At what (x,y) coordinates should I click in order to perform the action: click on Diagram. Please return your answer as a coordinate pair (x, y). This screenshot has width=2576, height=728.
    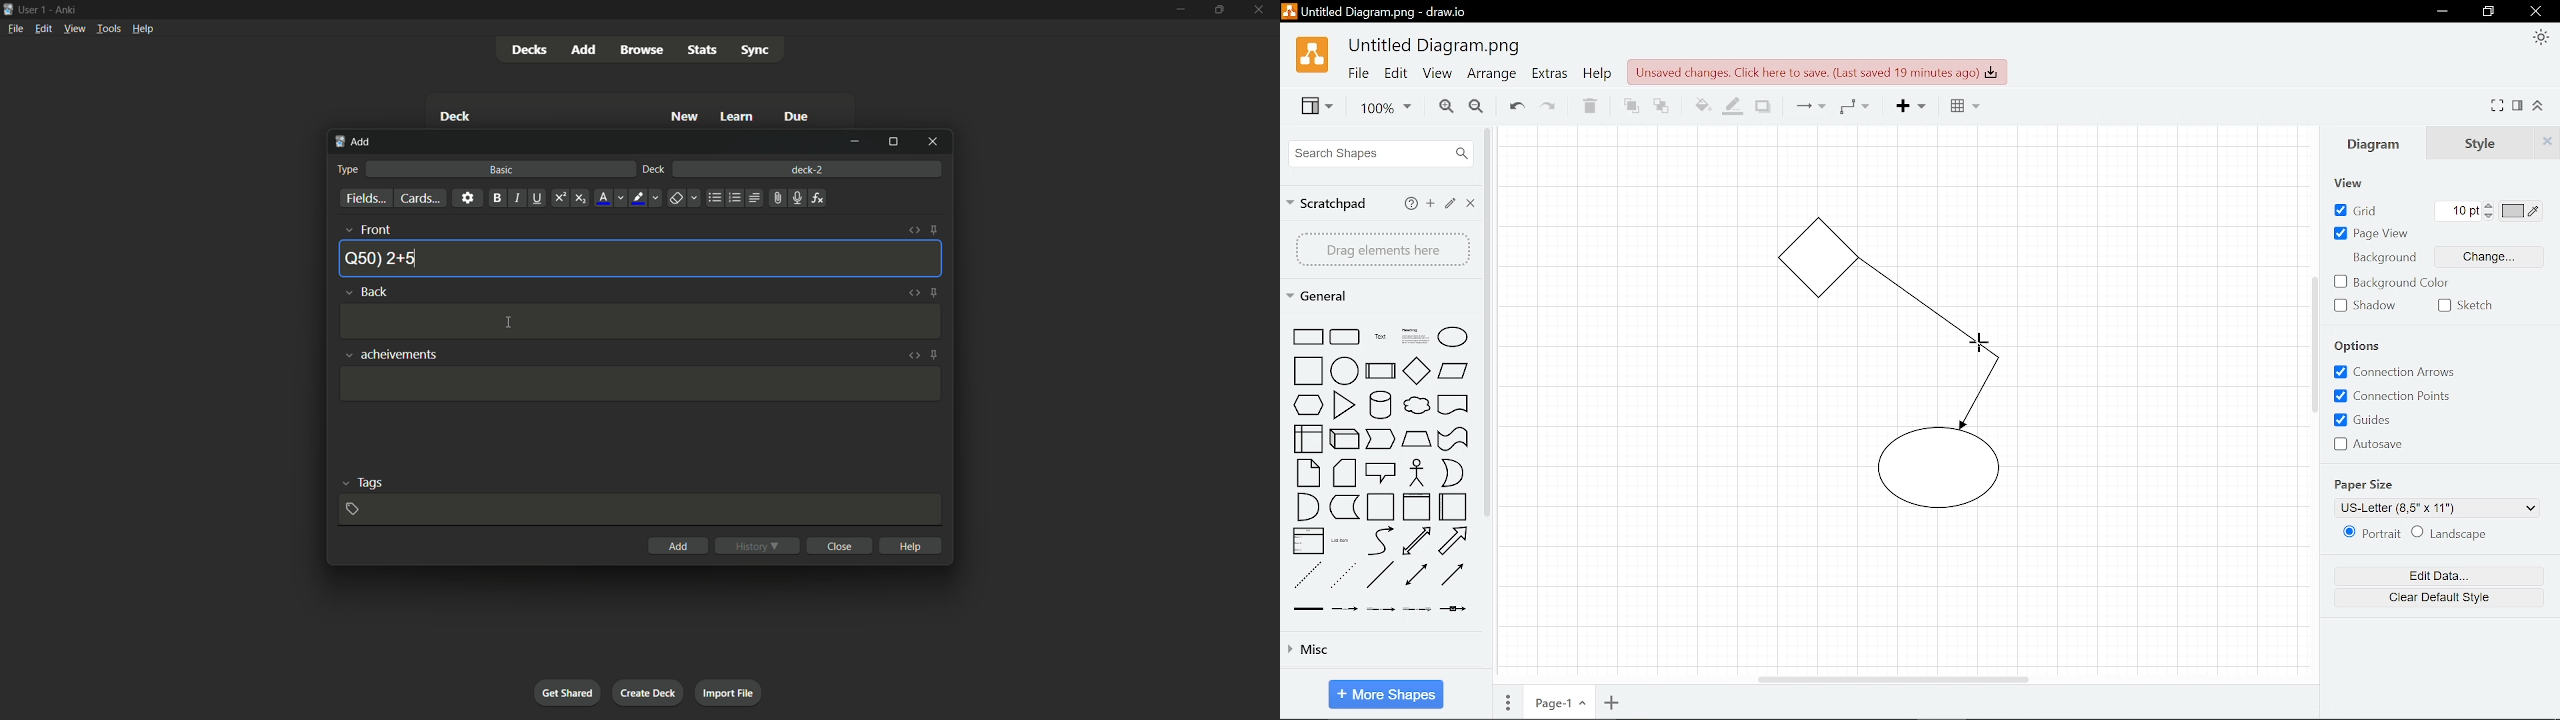
    Looking at the image, I should click on (2372, 143).